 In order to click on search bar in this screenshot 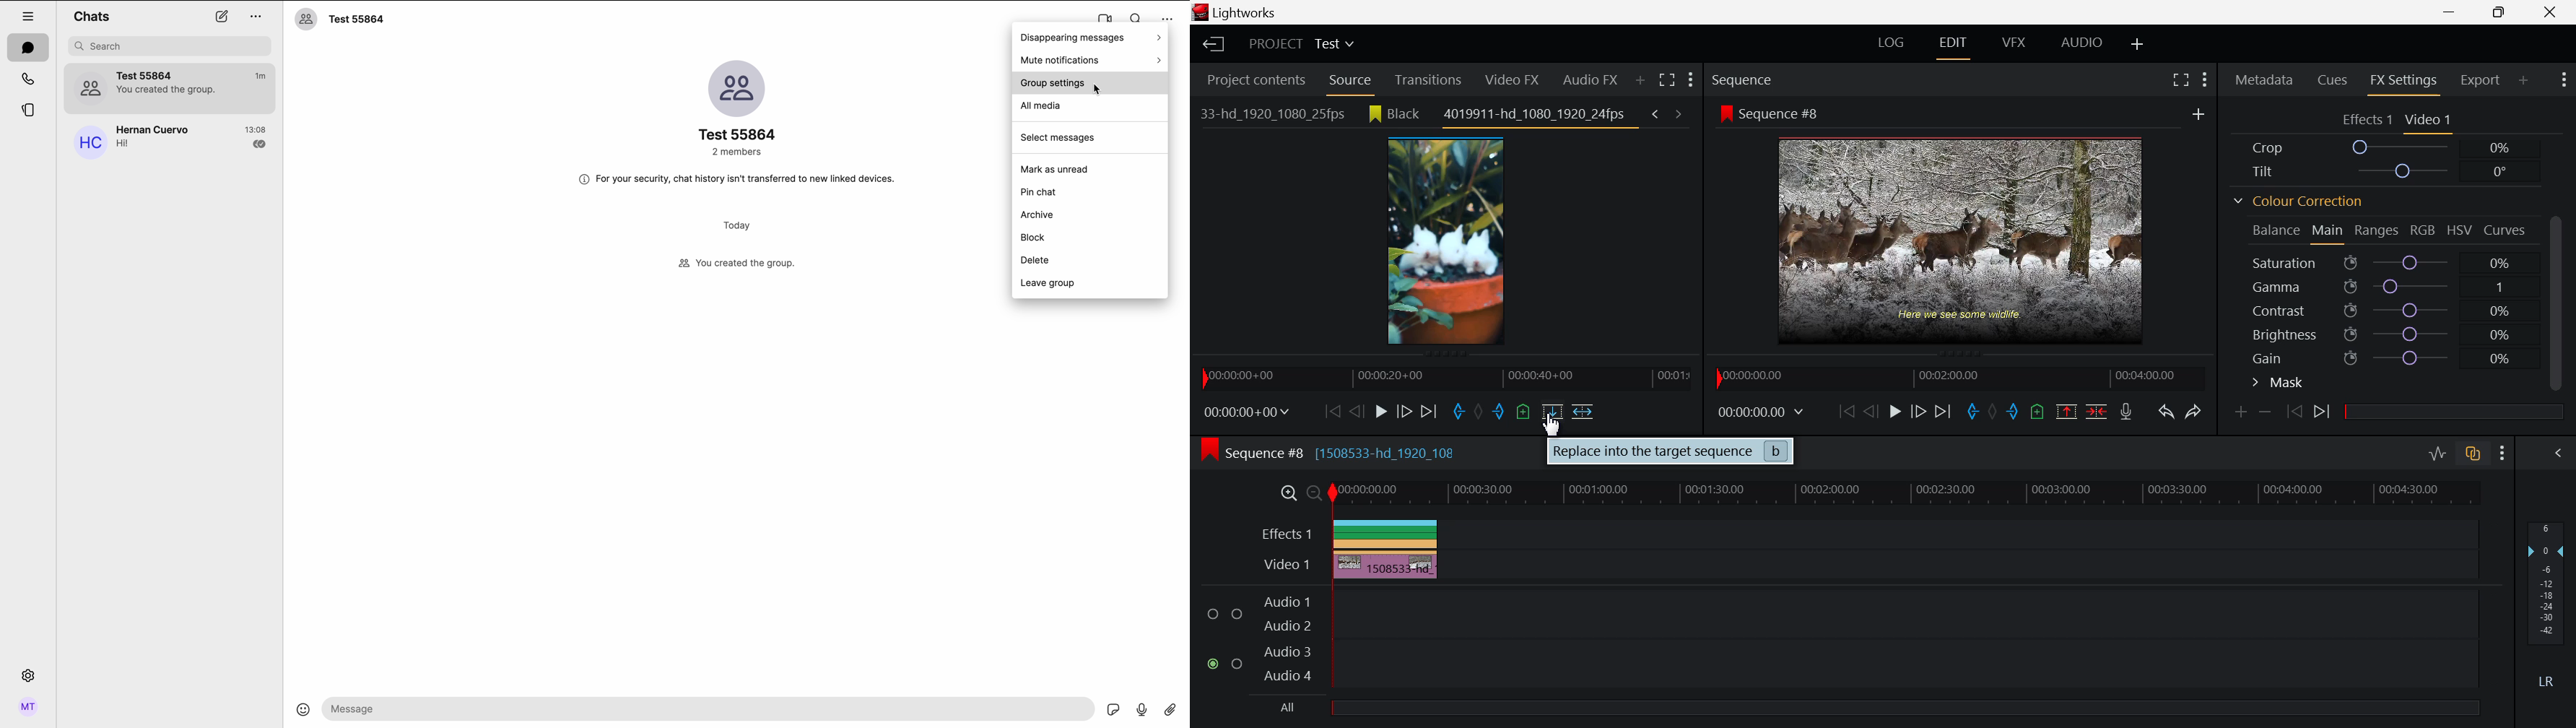, I will do `click(172, 46)`.